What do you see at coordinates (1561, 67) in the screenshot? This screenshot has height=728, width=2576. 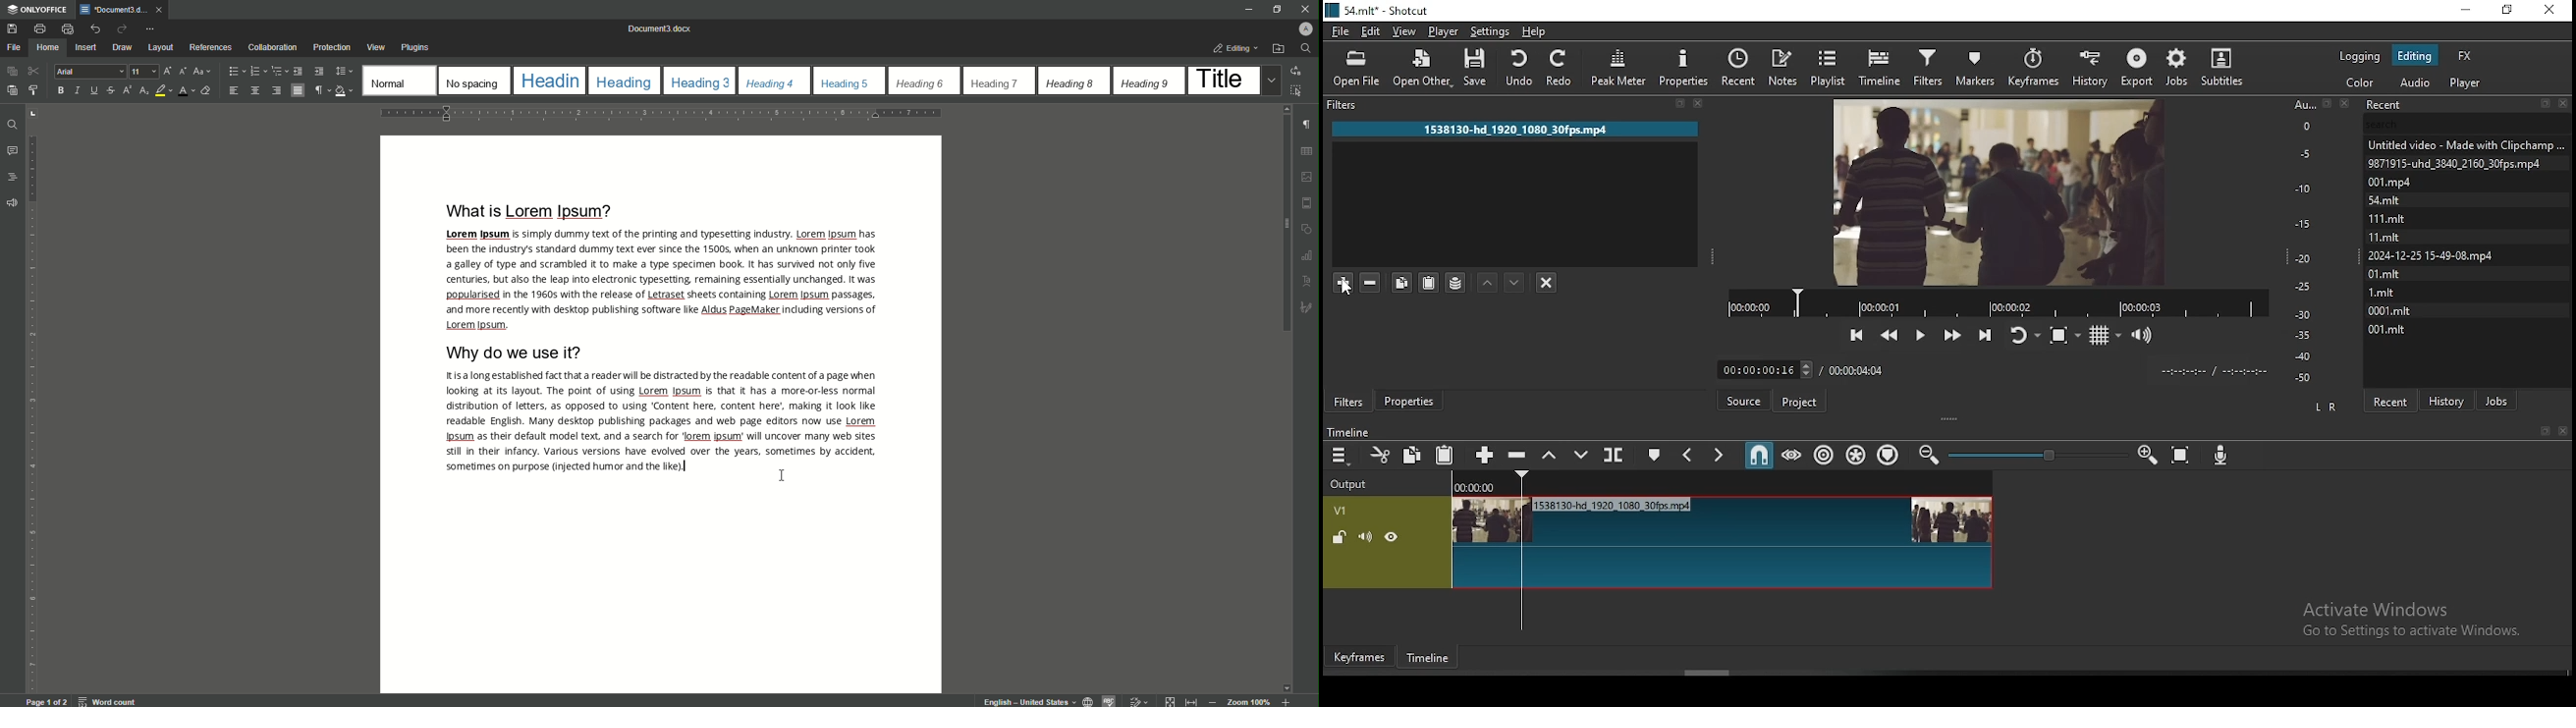 I see `redo` at bounding box center [1561, 67].